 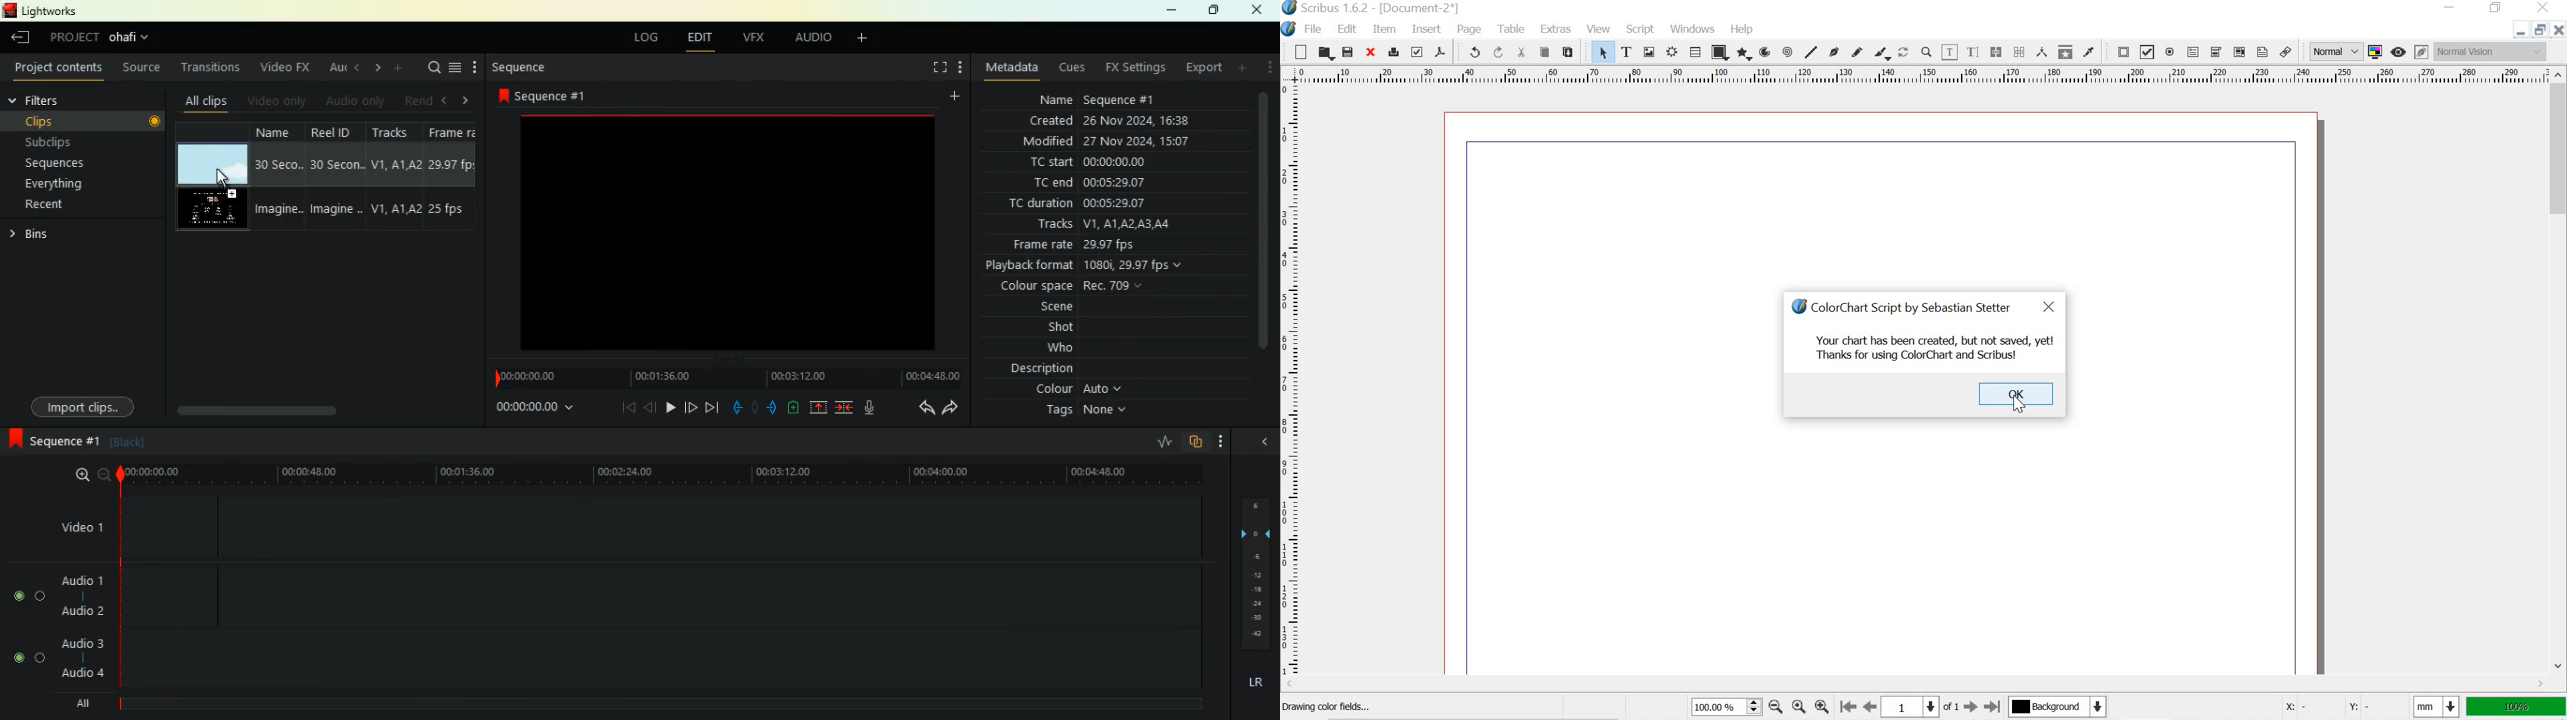 I want to click on close document, so click(x=2559, y=29).